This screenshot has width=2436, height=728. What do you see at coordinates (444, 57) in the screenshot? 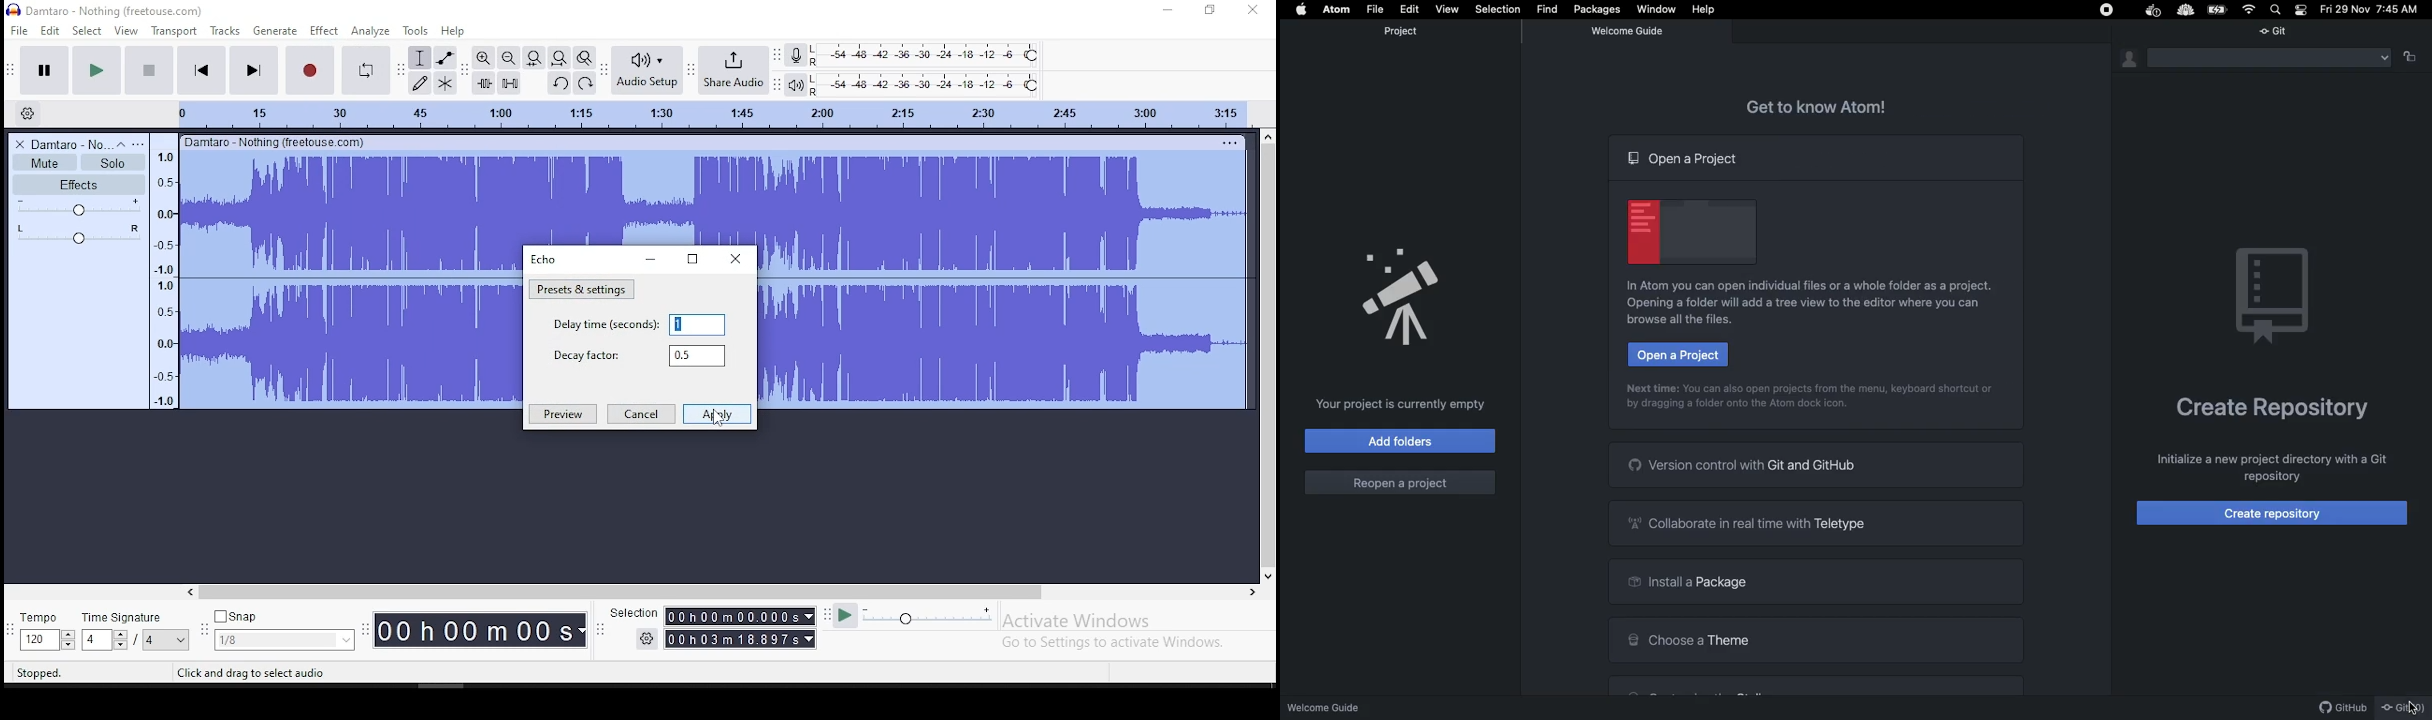
I see `envelope tool` at bounding box center [444, 57].